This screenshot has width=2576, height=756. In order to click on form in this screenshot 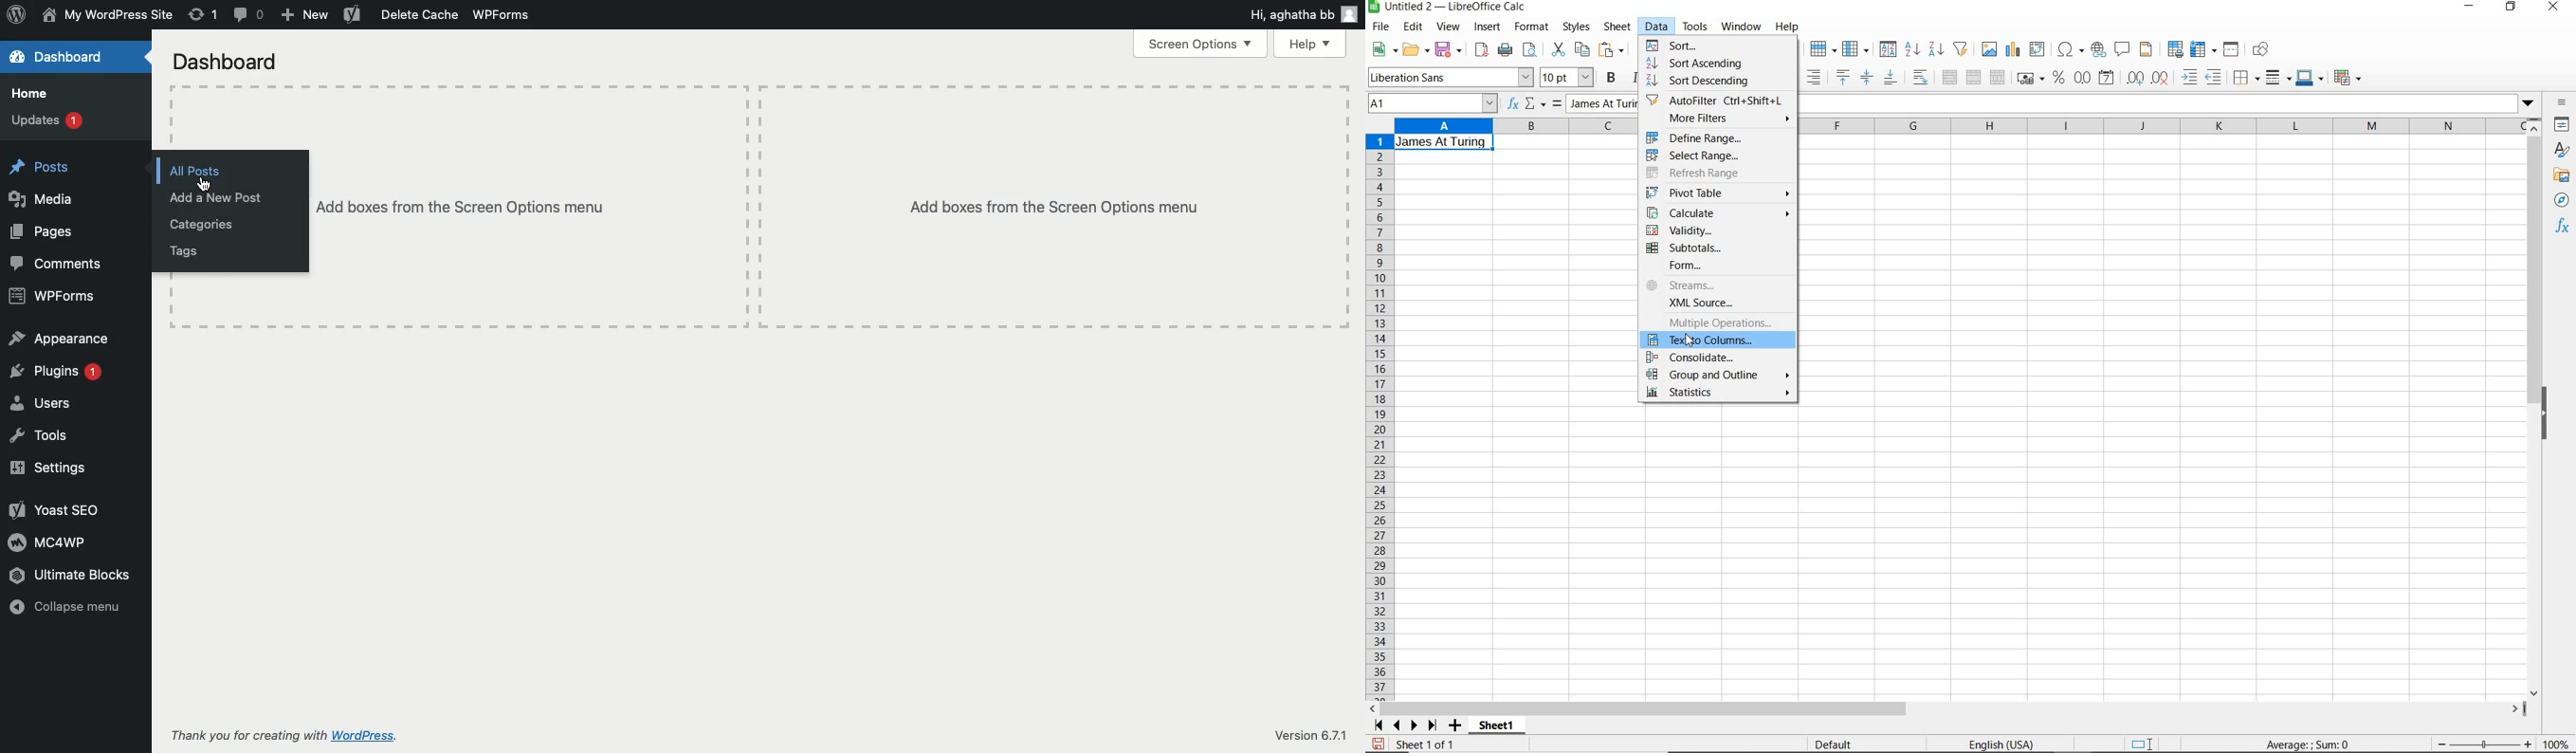, I will do `click(1719, 266)`.